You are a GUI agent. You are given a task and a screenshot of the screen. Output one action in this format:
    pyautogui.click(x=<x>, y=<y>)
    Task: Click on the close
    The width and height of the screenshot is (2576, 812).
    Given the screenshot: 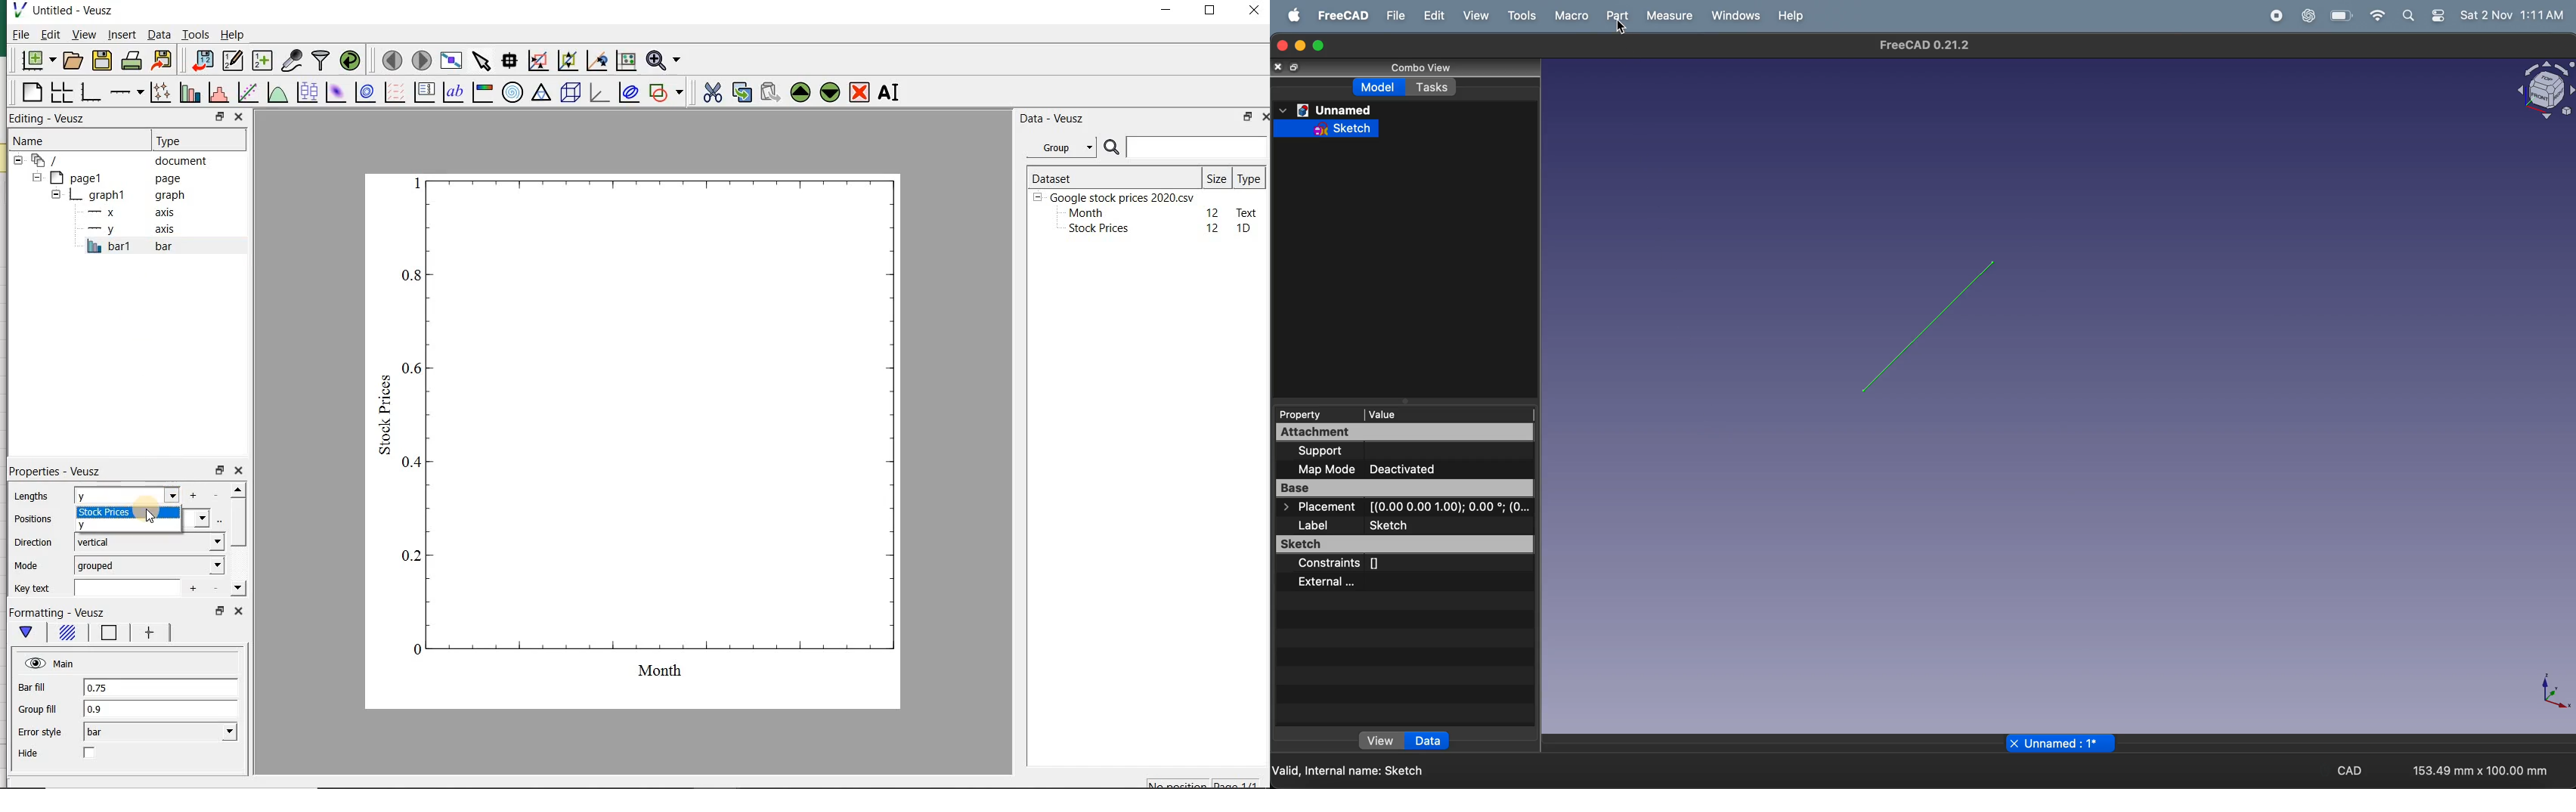 What is the action you would take?
    pyautogui.click(x=1254, y=11)
    